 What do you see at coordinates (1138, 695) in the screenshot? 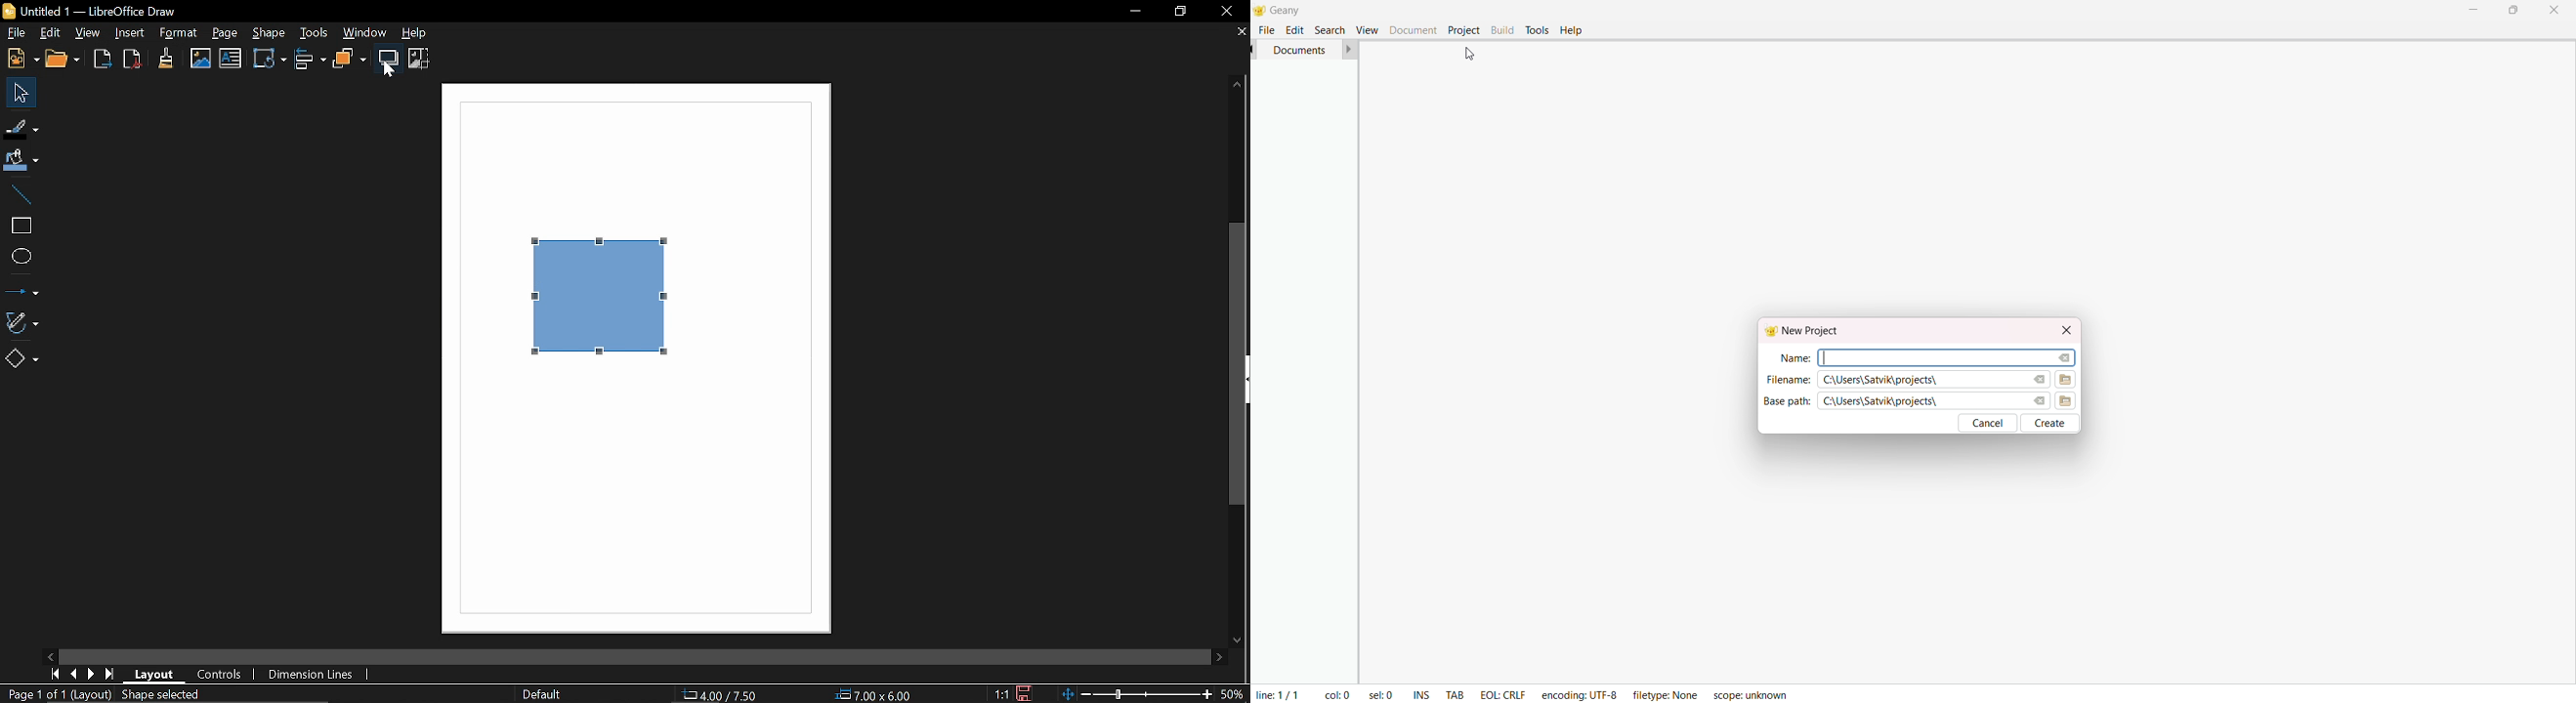
I see `Current zoom` at bounding box center [1138, 695].